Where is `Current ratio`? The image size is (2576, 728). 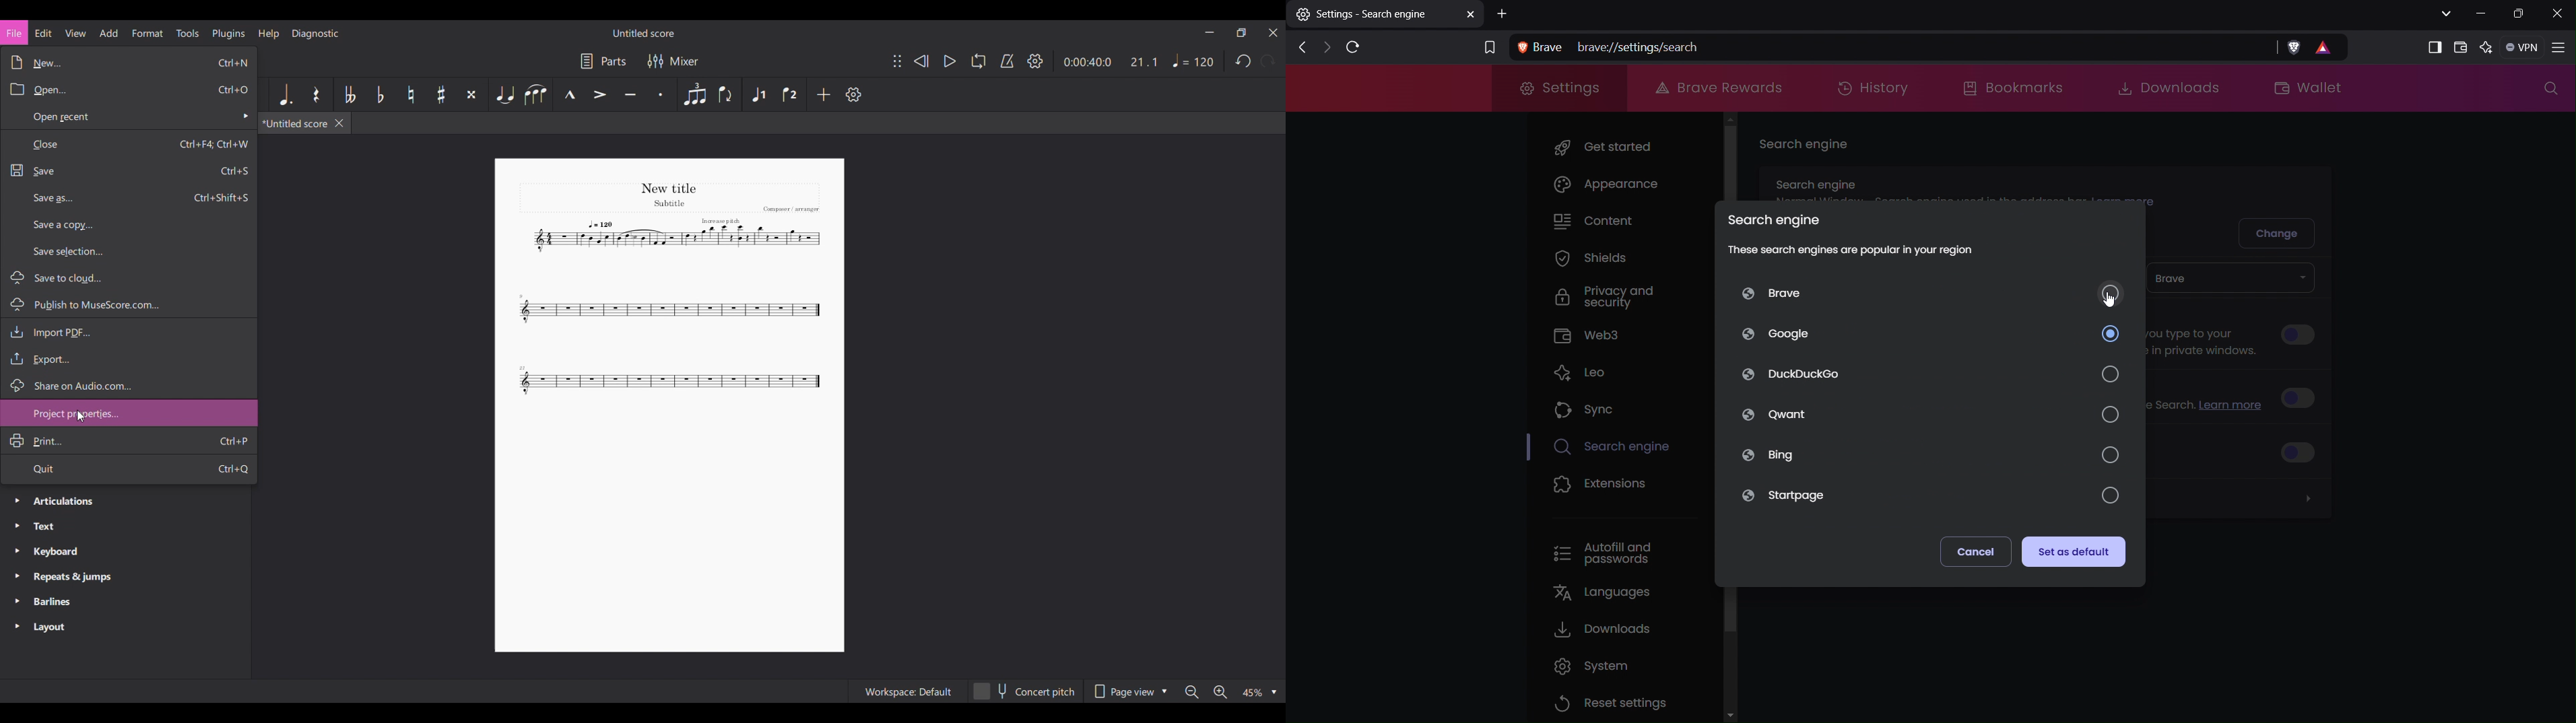
Current ratio is located at coordinates (1144, 62).